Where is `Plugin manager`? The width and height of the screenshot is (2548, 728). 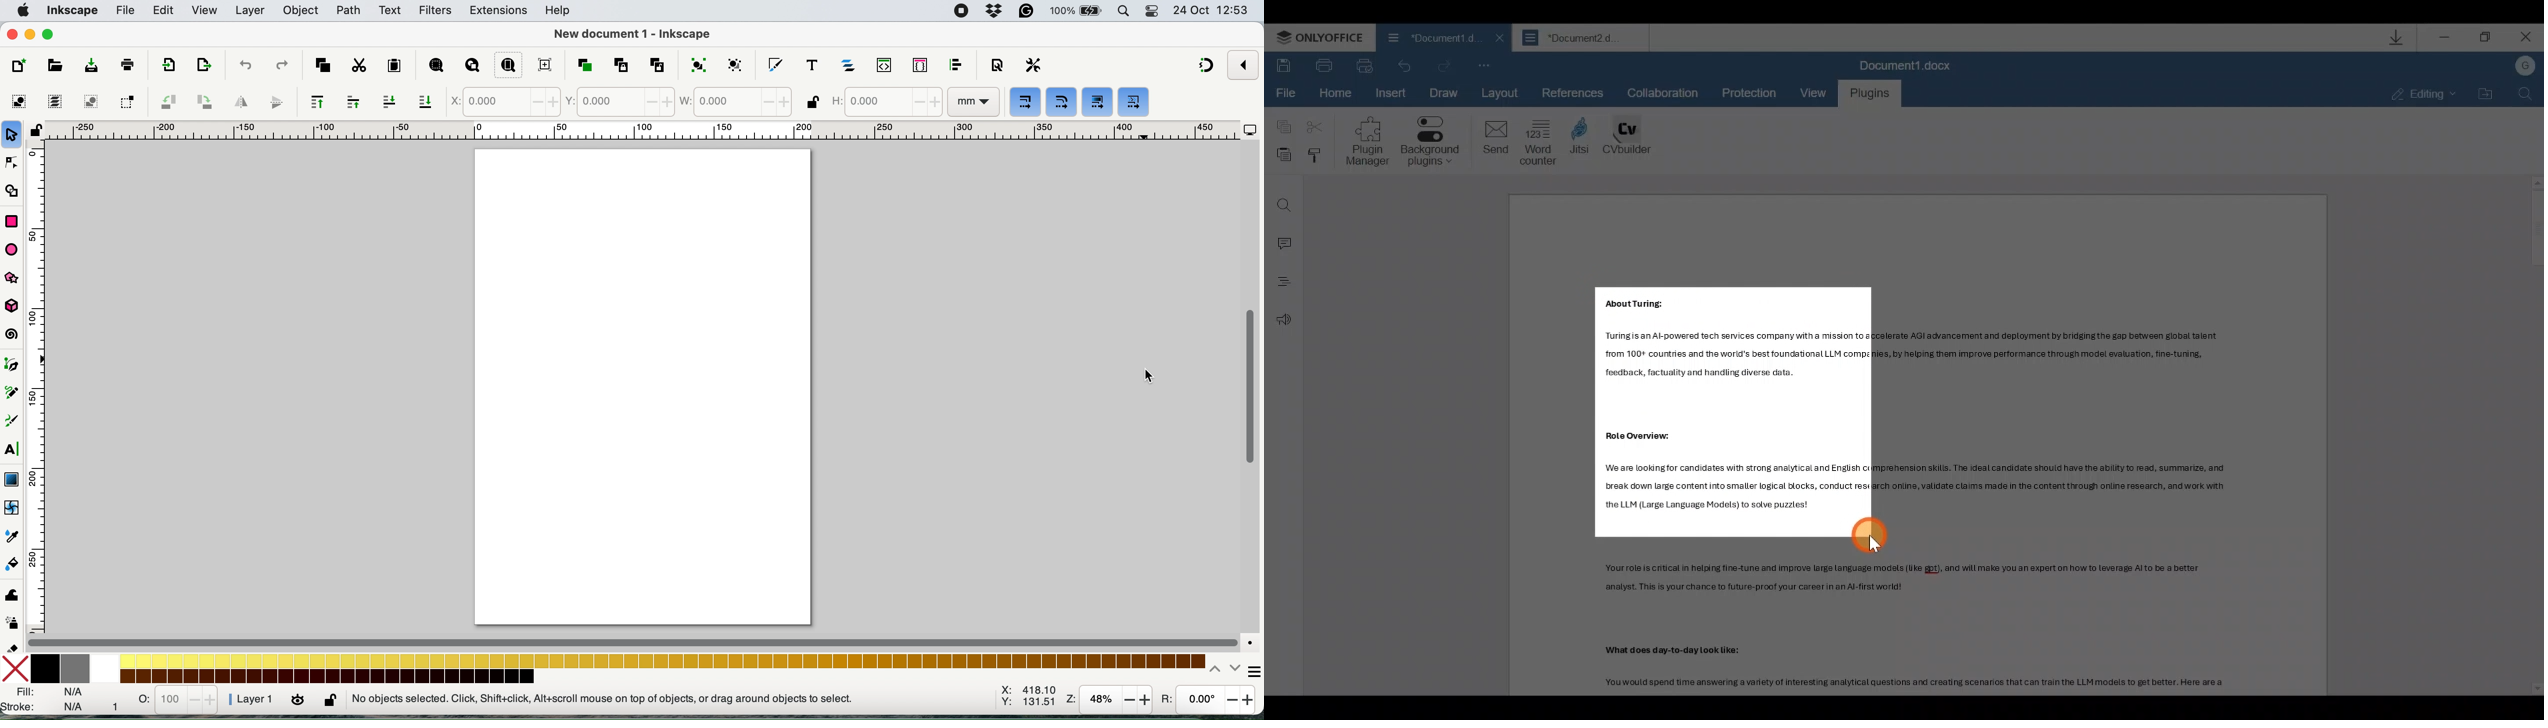
Plugin manager is located at coordinates (1366, 143).